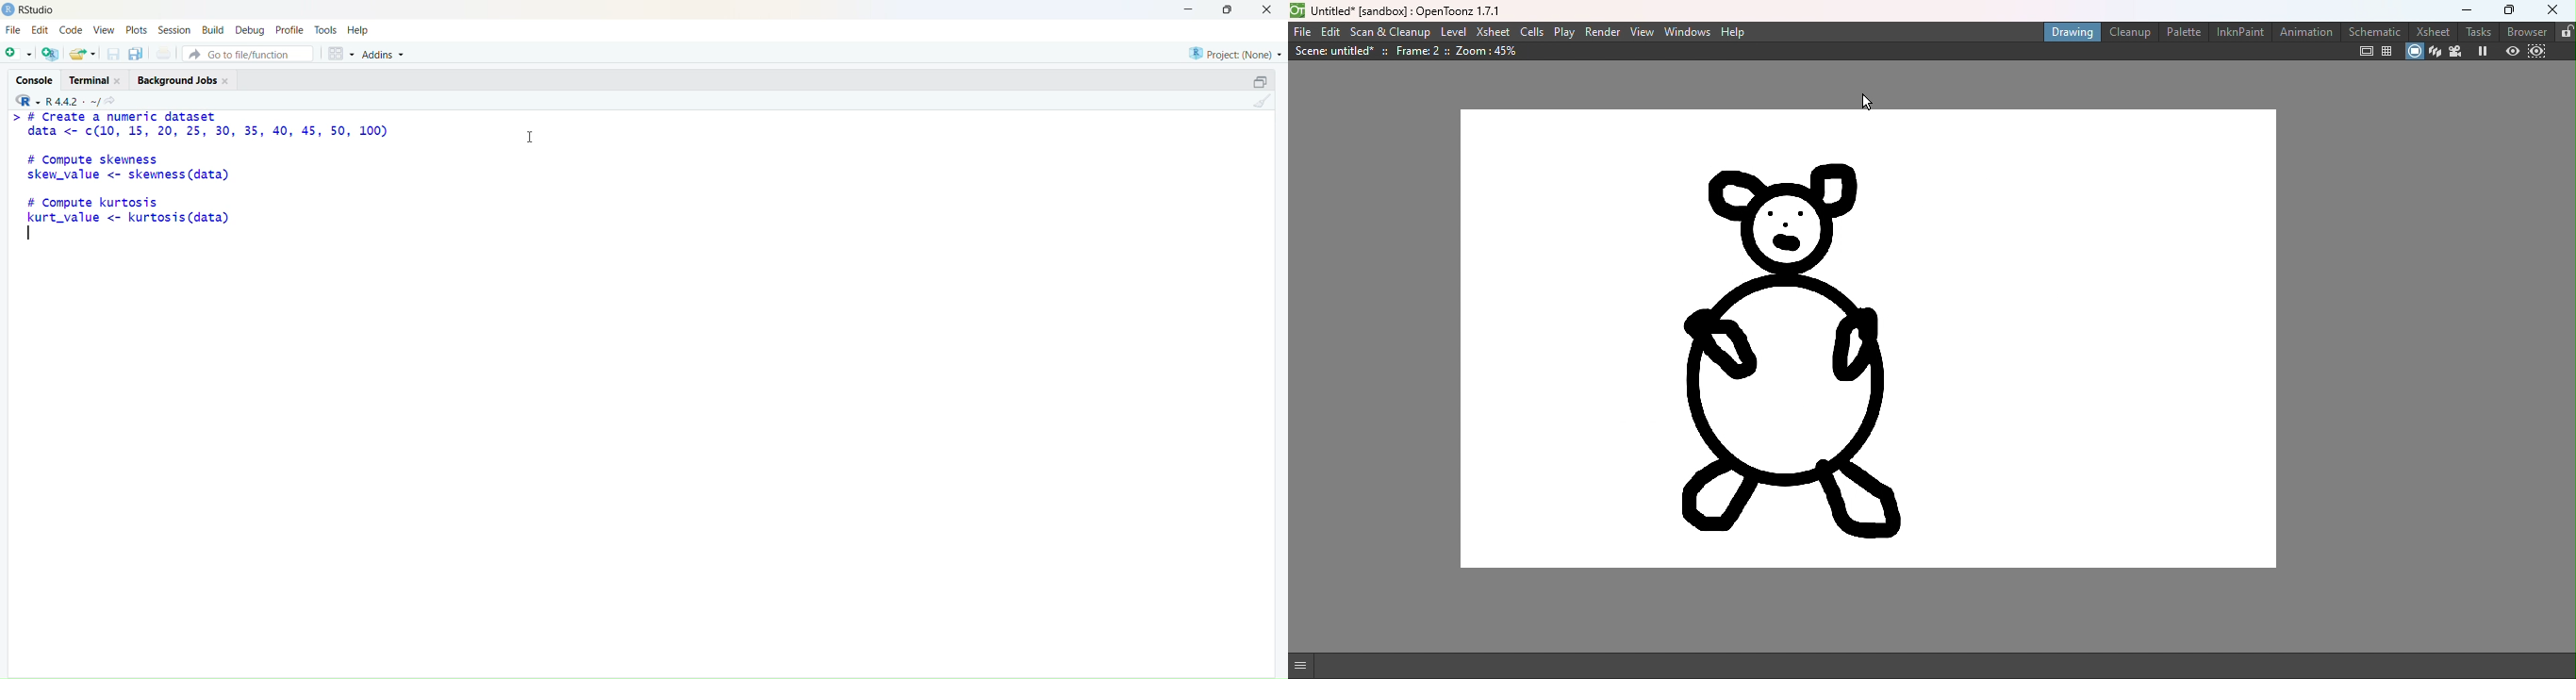  Describe the element at coordinates (136, 54) in the screenshot. I see `Save all open documents (Ctrl + Alt + S)` at that location.